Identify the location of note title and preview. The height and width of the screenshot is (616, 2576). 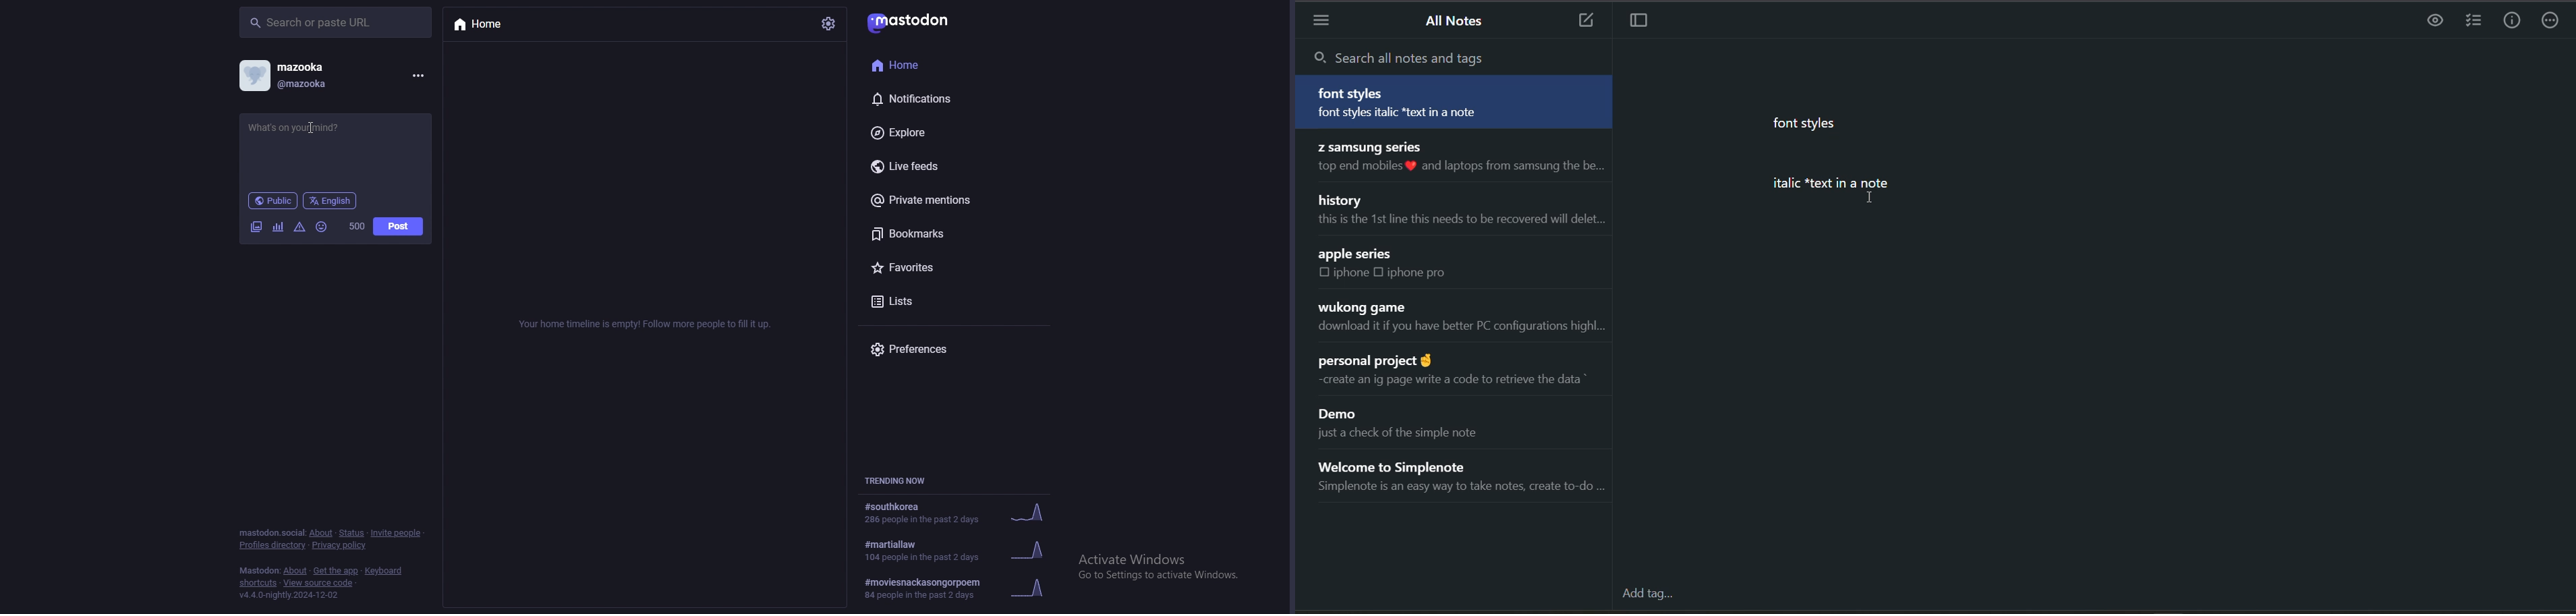
(1458, 318).